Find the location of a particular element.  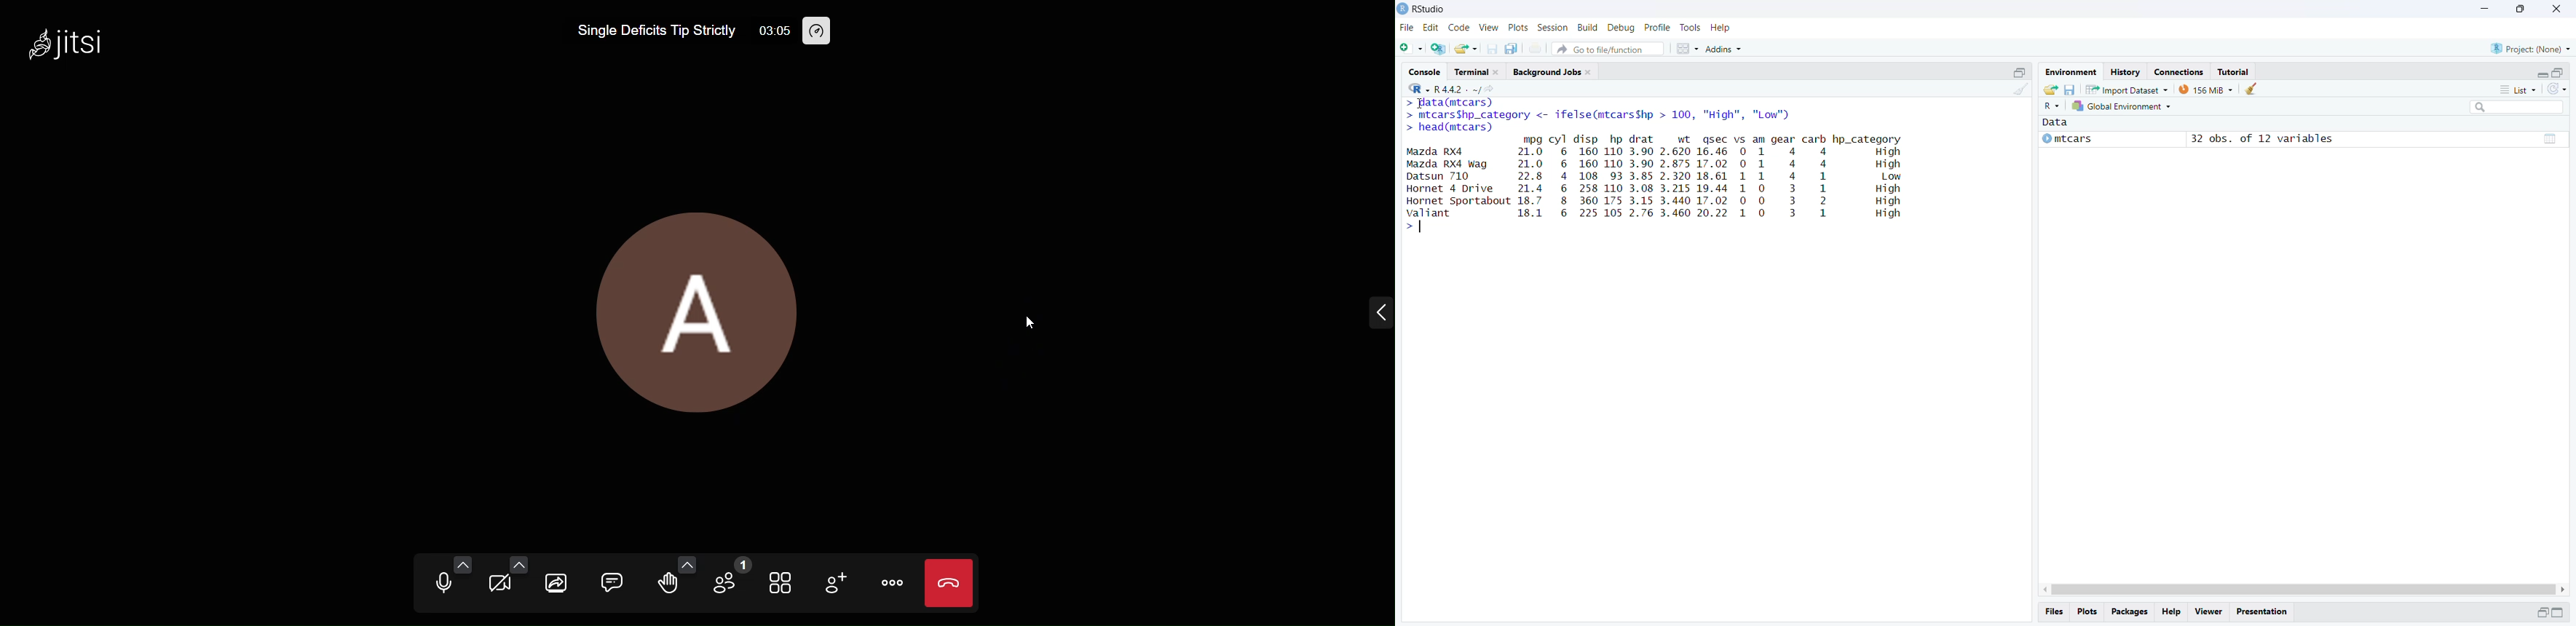

Files is located at coordinates (2056, 611).